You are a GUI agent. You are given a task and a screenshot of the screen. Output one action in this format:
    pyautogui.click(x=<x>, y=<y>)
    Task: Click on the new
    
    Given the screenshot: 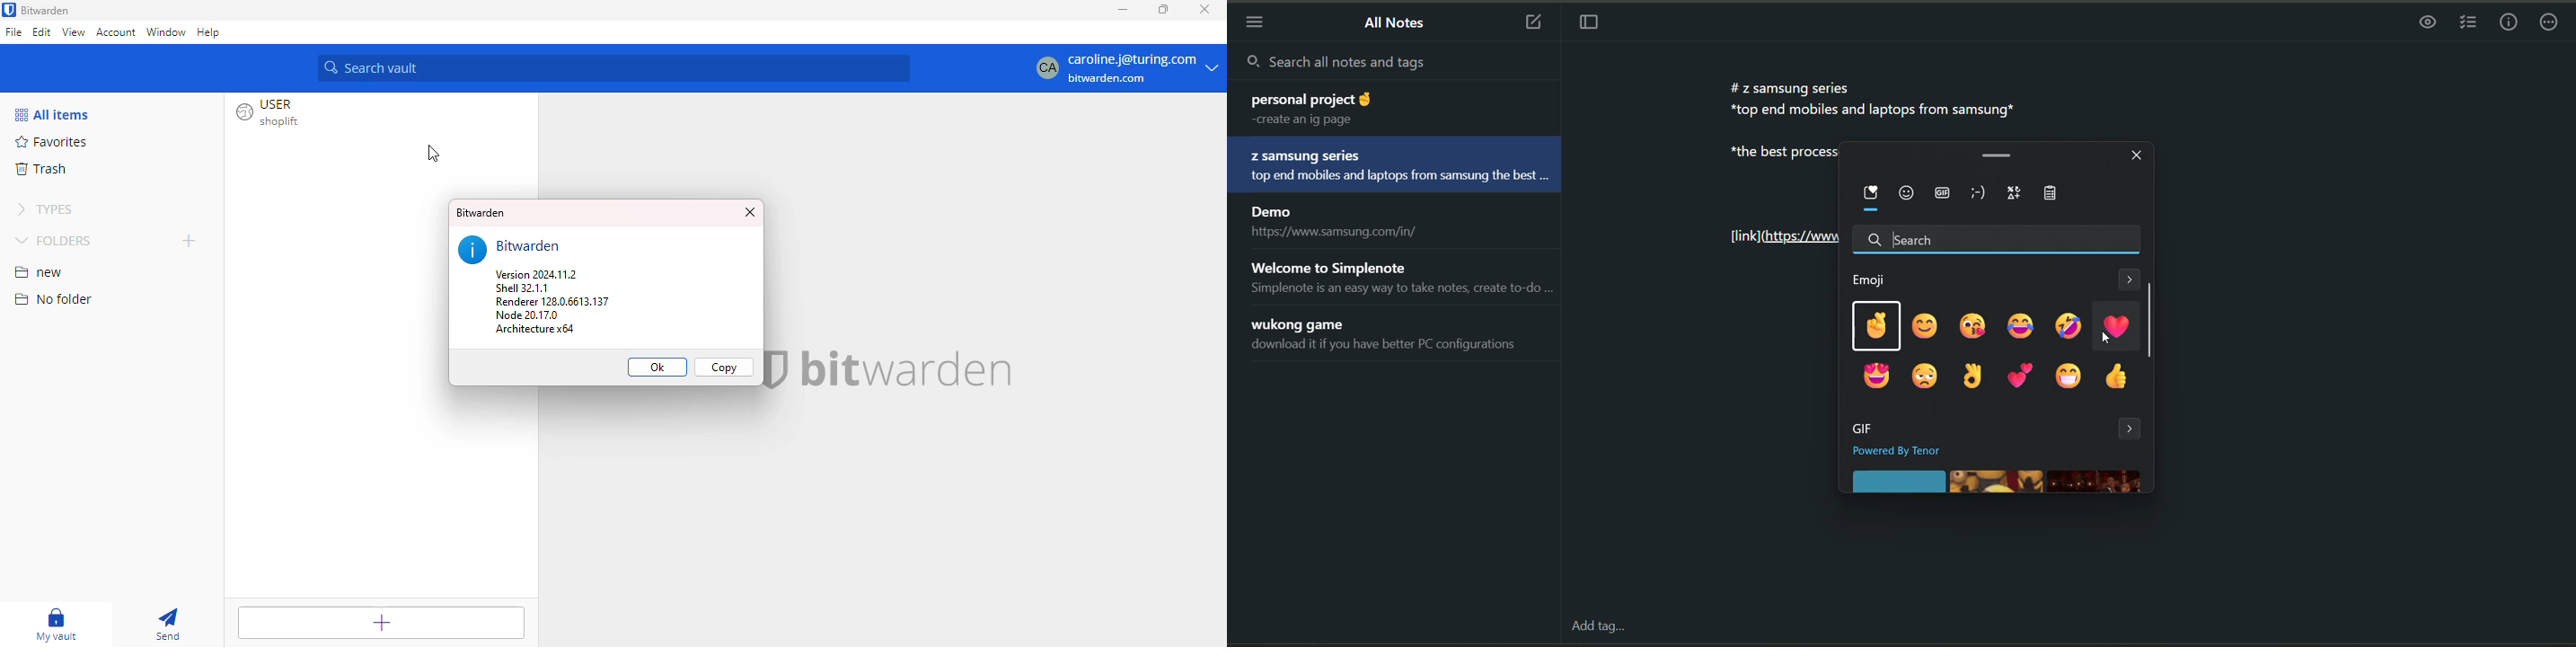 What is the action you would take?
    pyautogui.click(x=40, y=272)
    